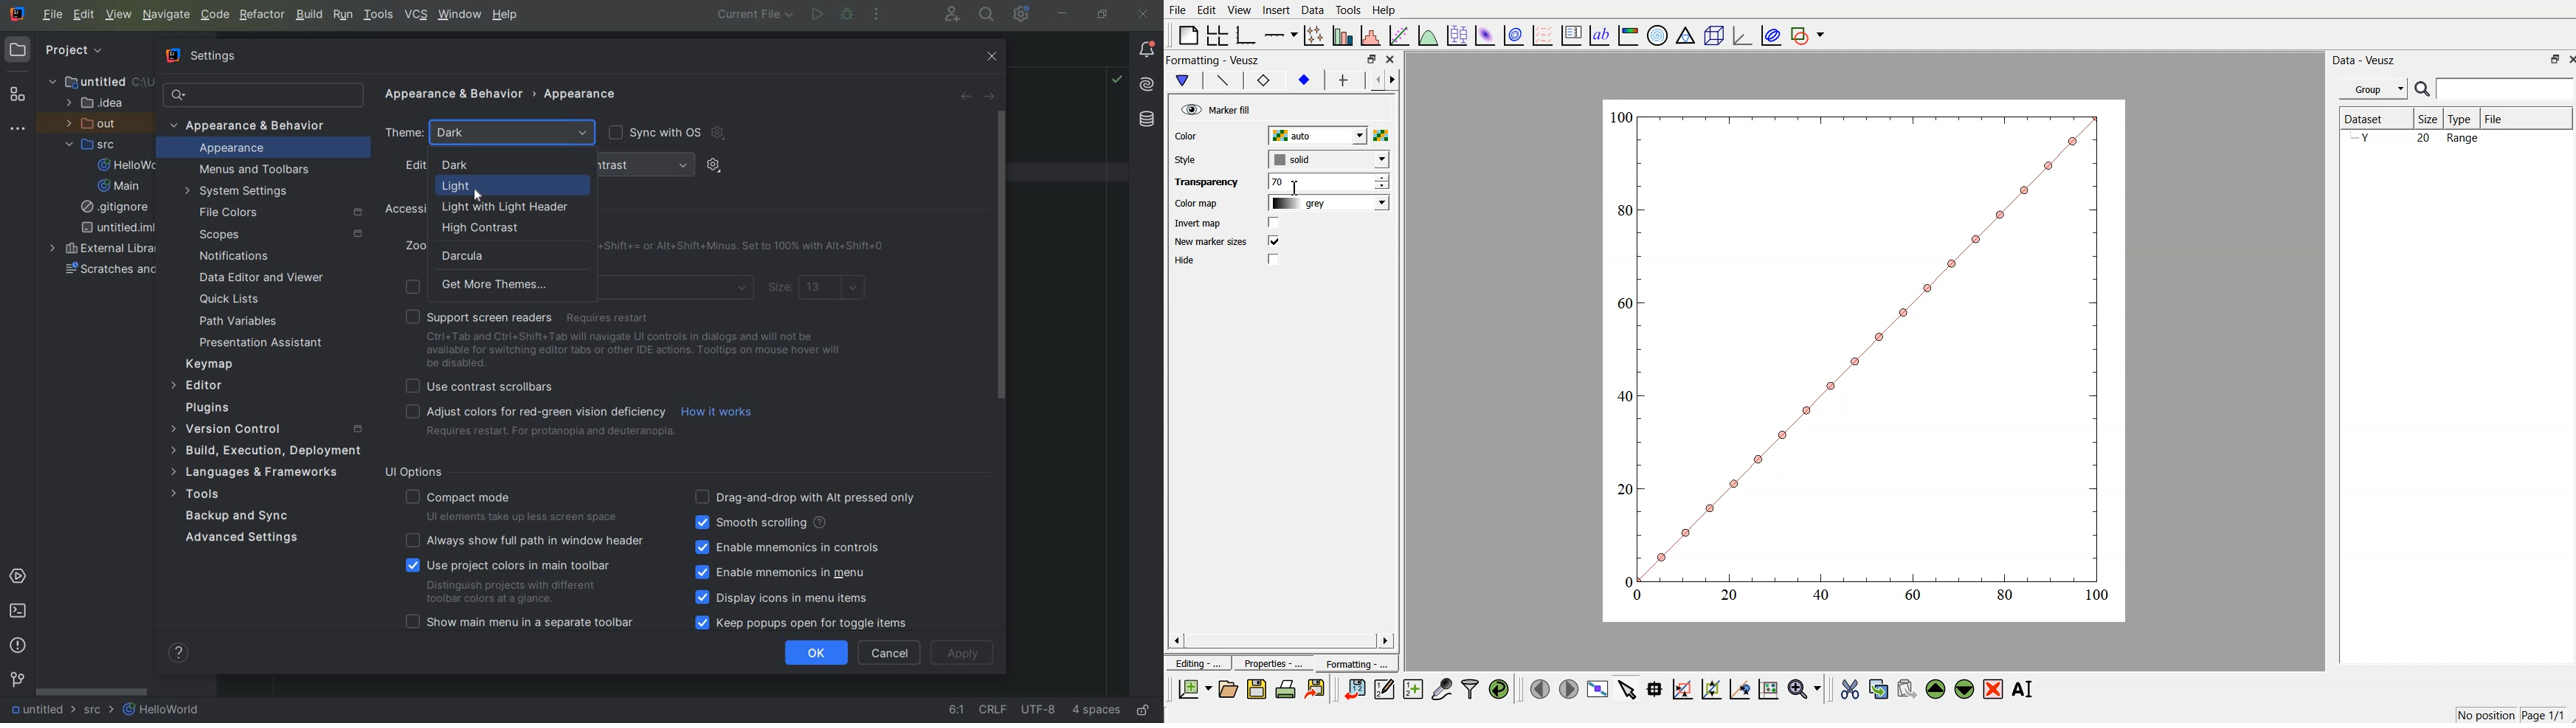  Describe the element at coordinates (1273, 242) in the screenshot. I see `checkbox` at that location.